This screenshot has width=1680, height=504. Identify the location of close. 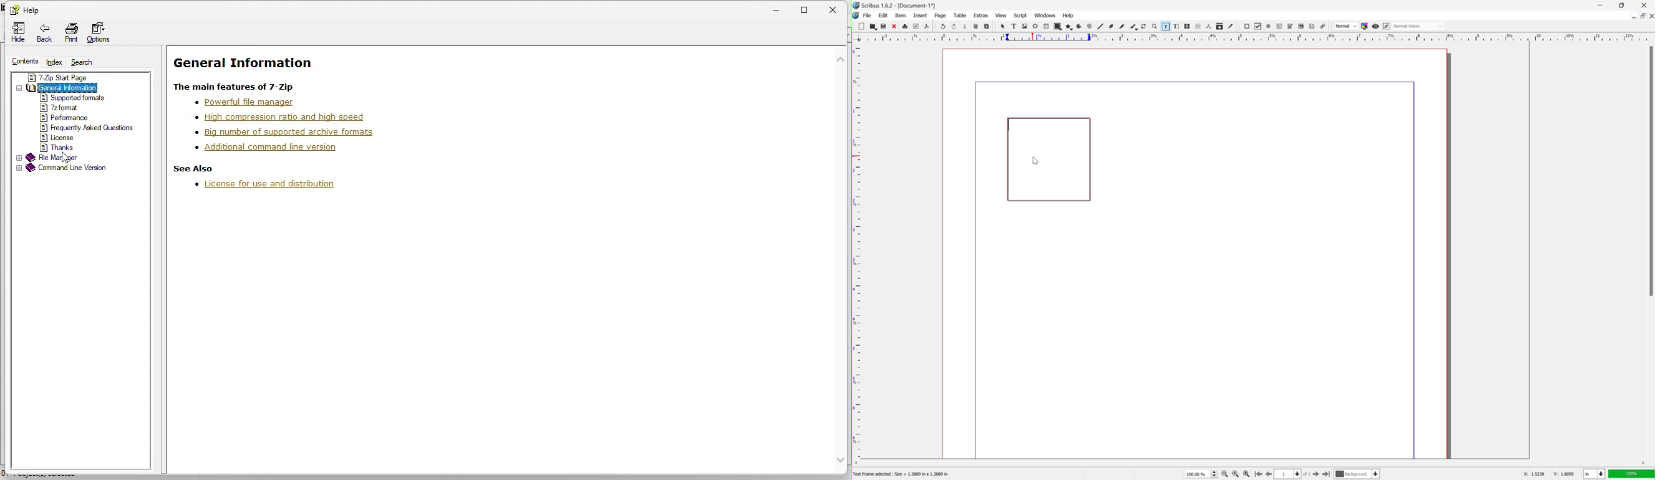
(1651, 17).